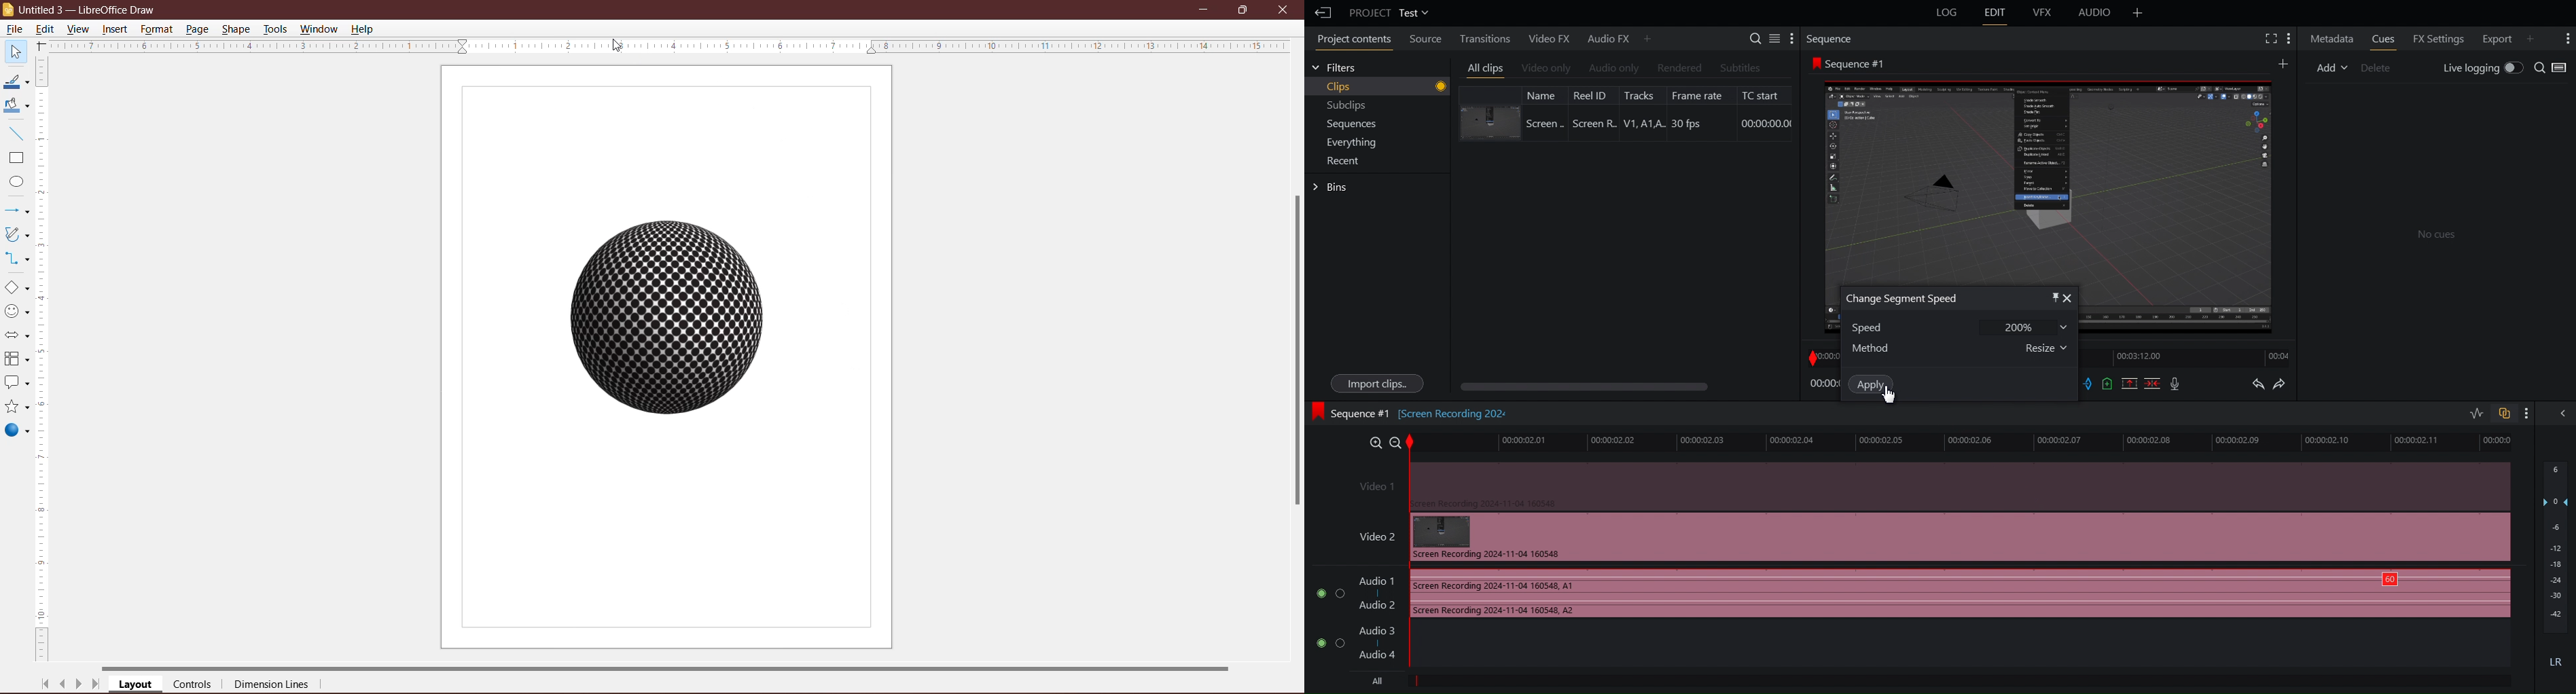 This screenshot has height=700, width=2576. What do you see at coordinates (2048, 297) in the screenshot?
I see `Pin` at bounding box center [2048, 297].